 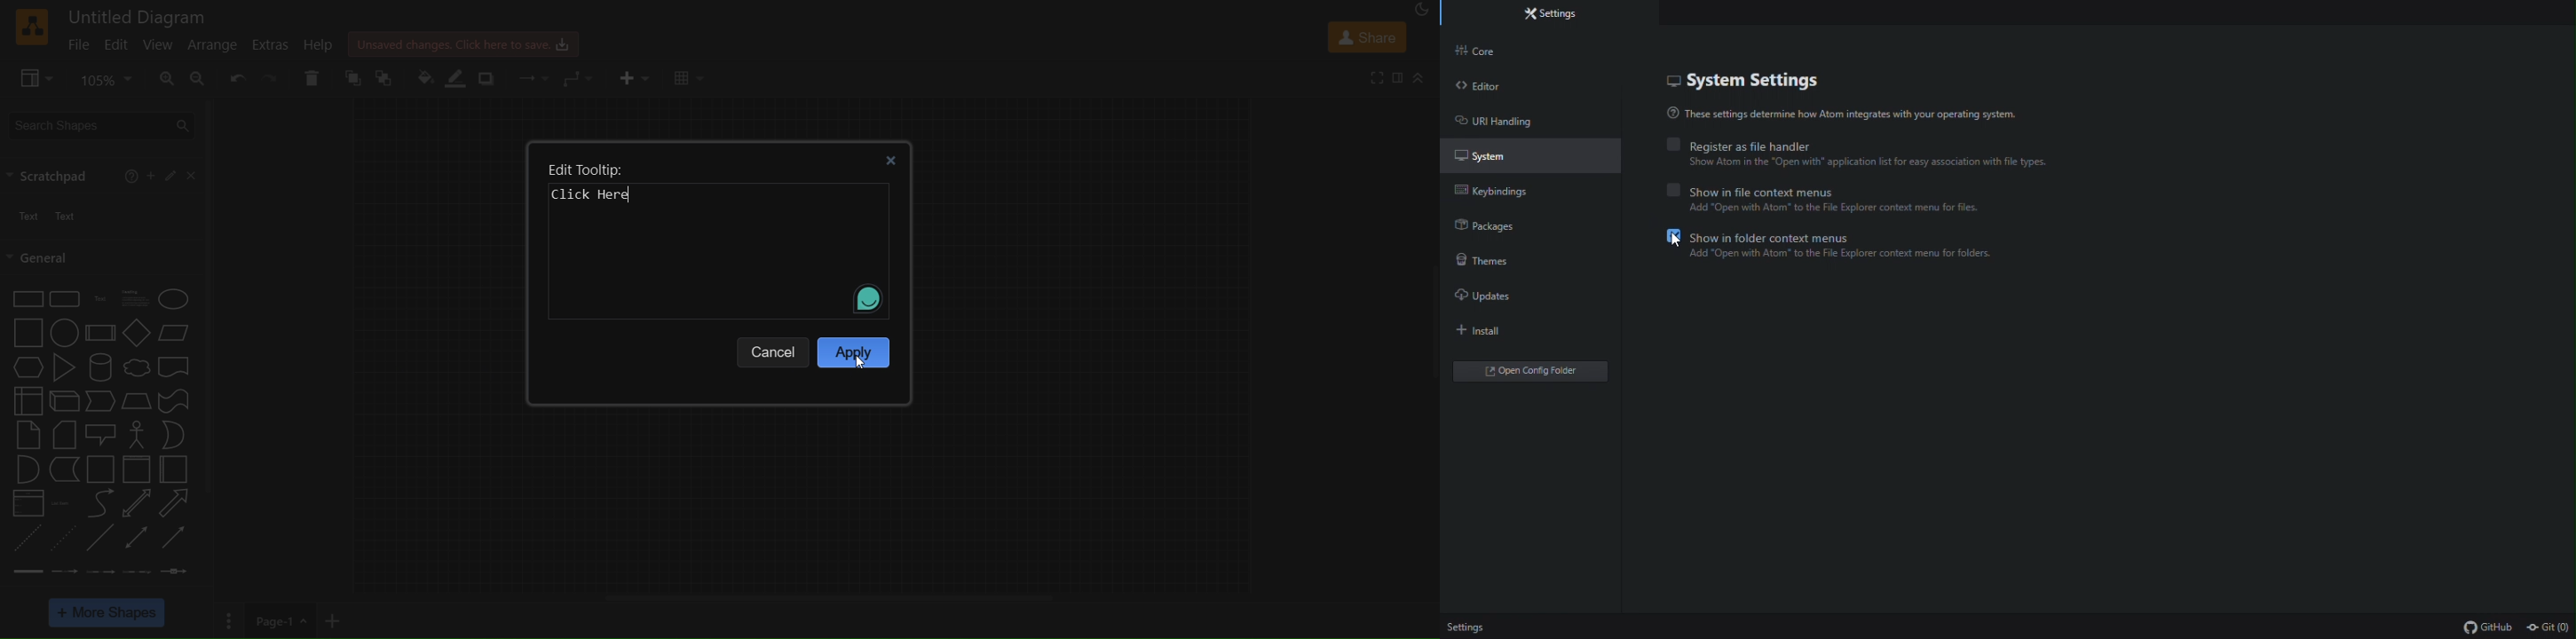 What do you see at coordinates (136, 435) in the screenshot?
I see `callout` at bounding box center [136, 435].